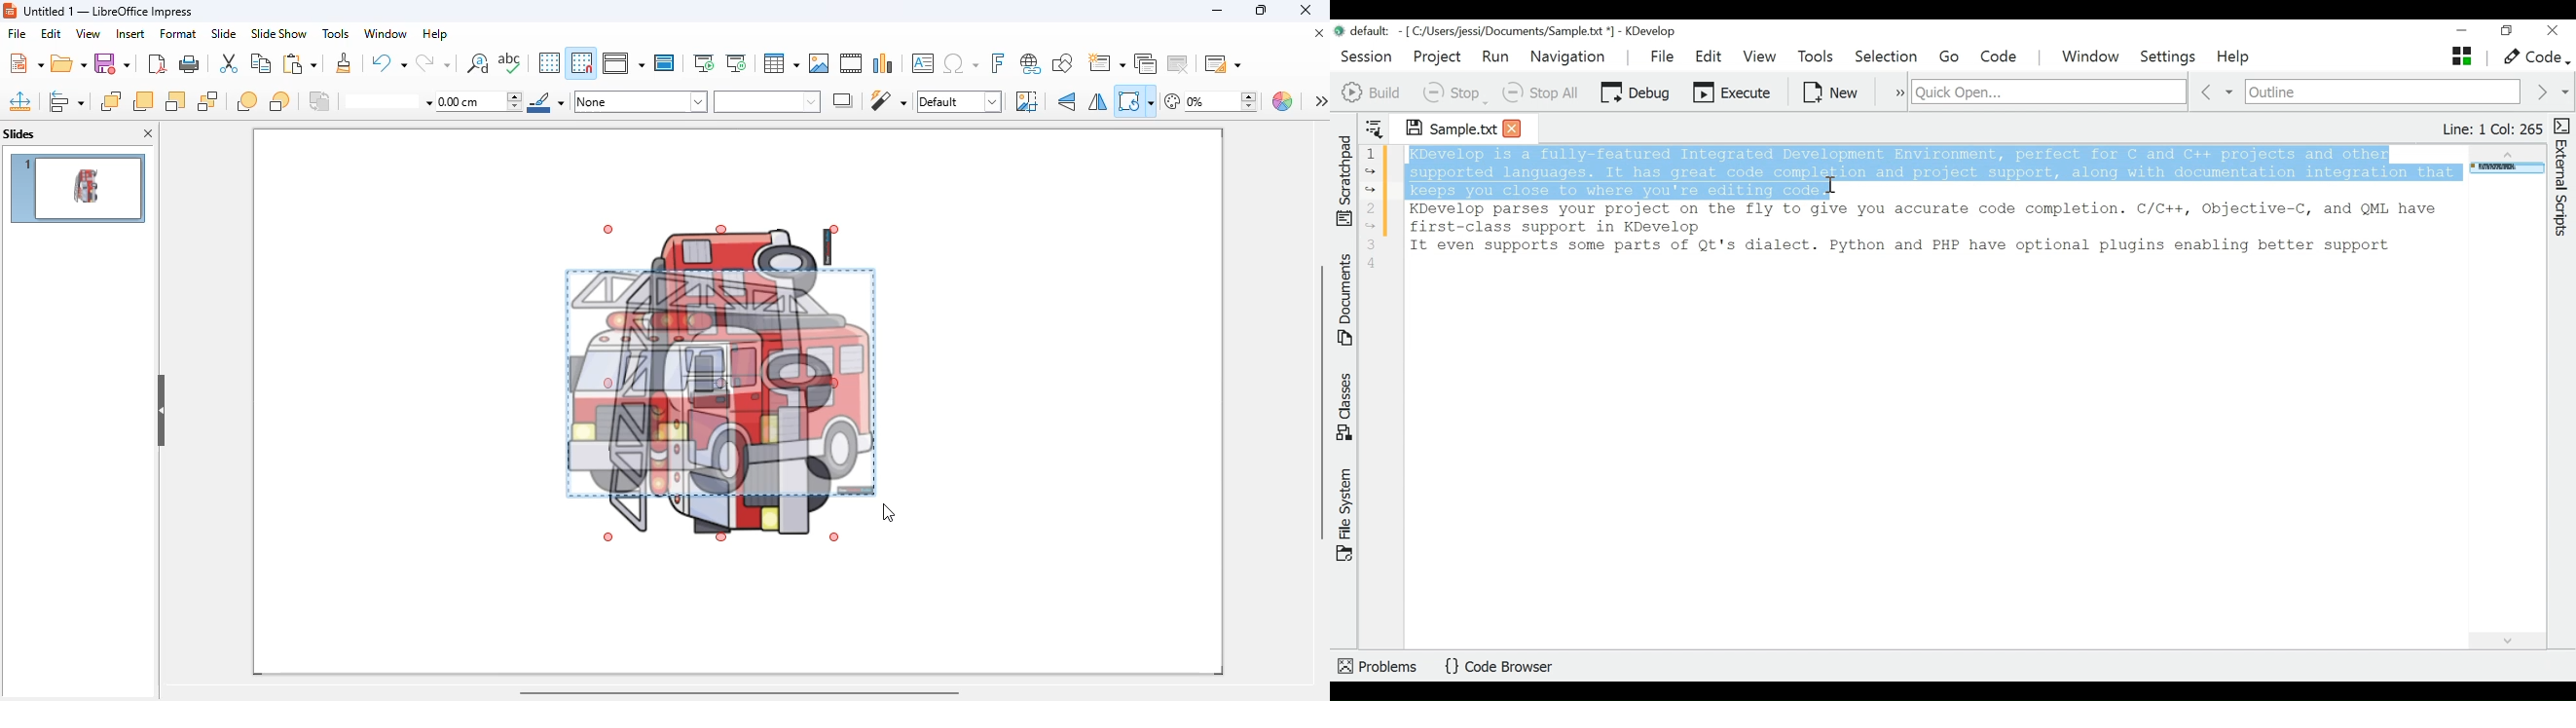 Image resolution: width=2576 pixels, height=728 pixels. Describe the element at coordinates (10, 10) in the screenshot. I see `logo` at that location.